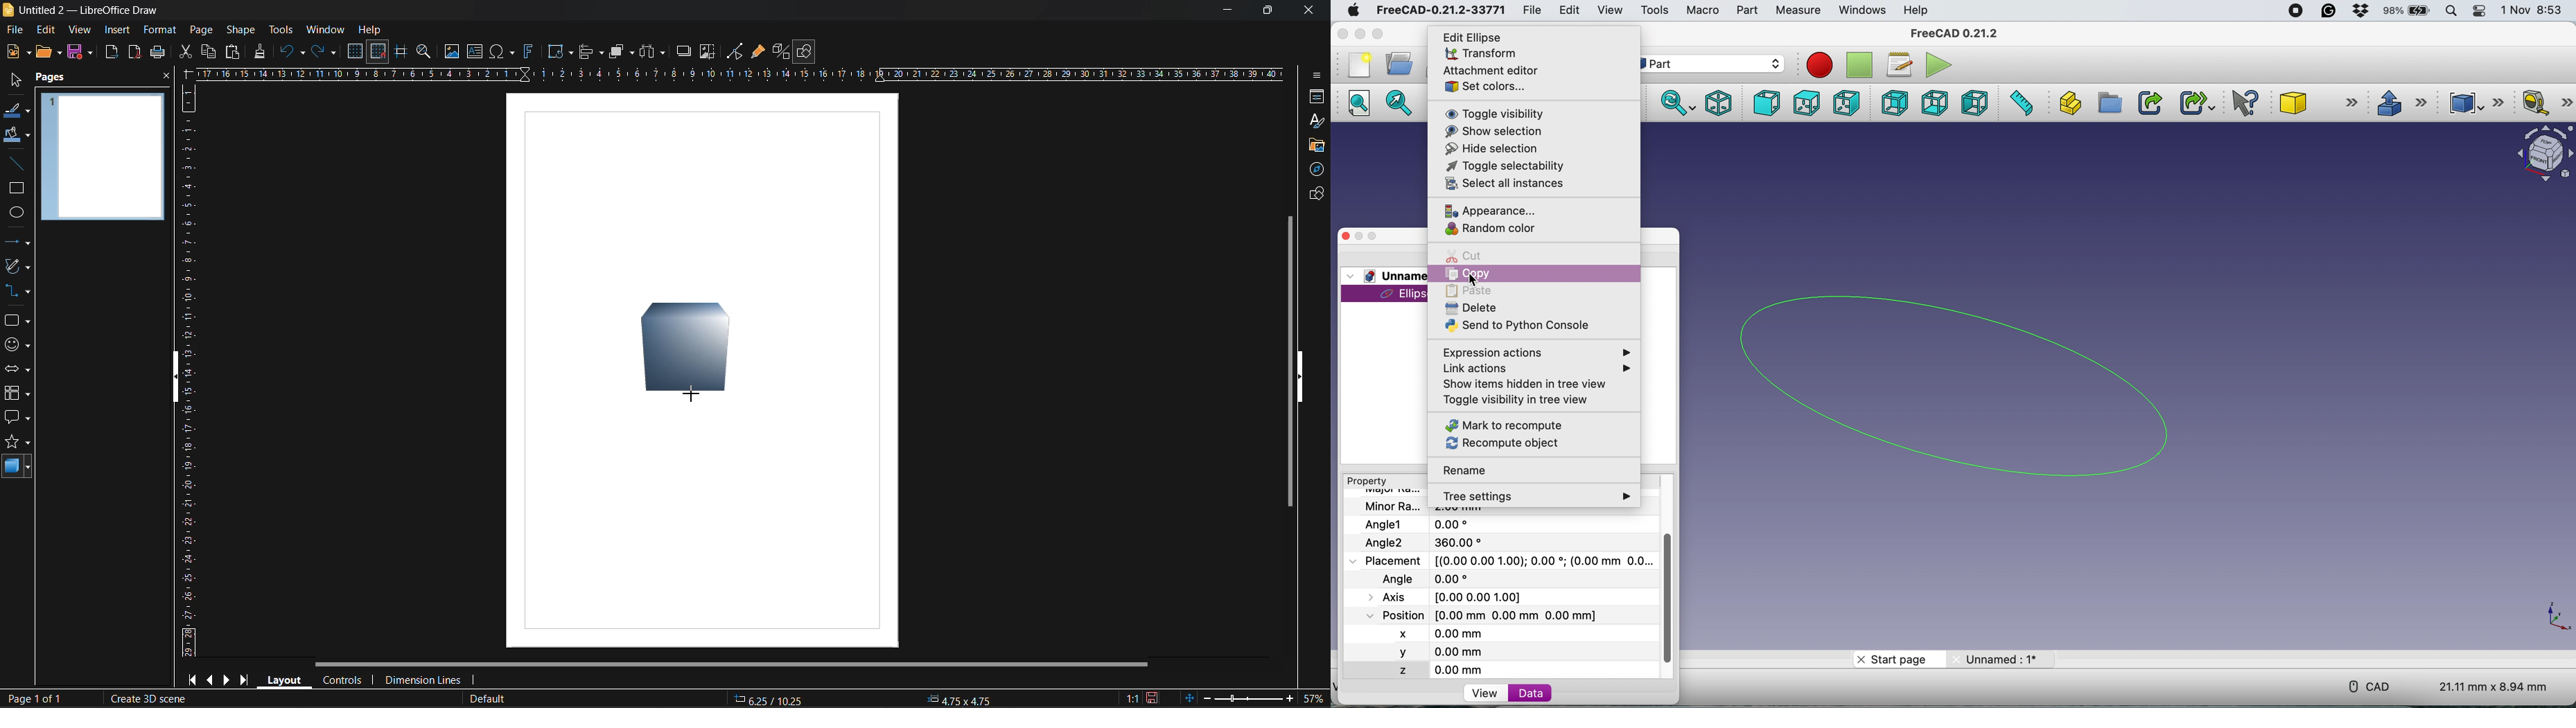 The image size is (2576, 728). What do you see at coordinates (16, 267) in the screenshot?
I see `curves and polygons` at bounding box center [16, 267].